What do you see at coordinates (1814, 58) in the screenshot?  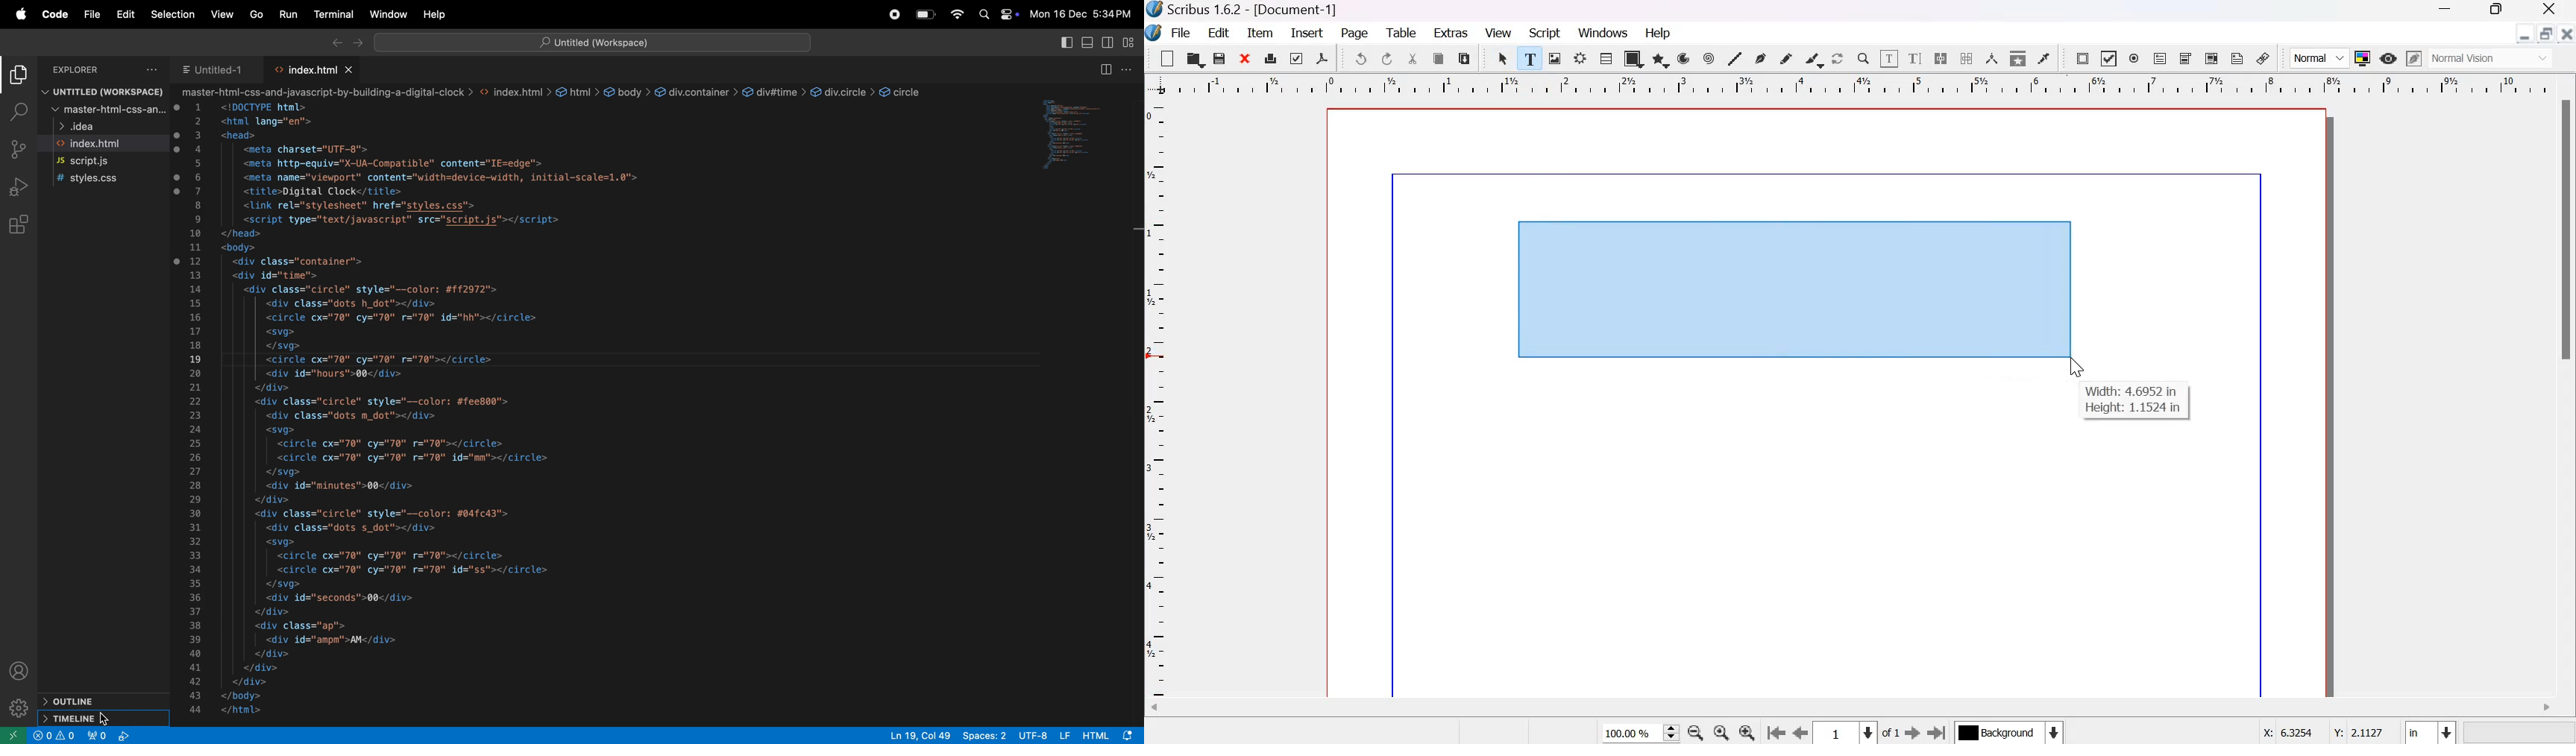 I see `Calligraphic line` at bounding box center [1814, 58].